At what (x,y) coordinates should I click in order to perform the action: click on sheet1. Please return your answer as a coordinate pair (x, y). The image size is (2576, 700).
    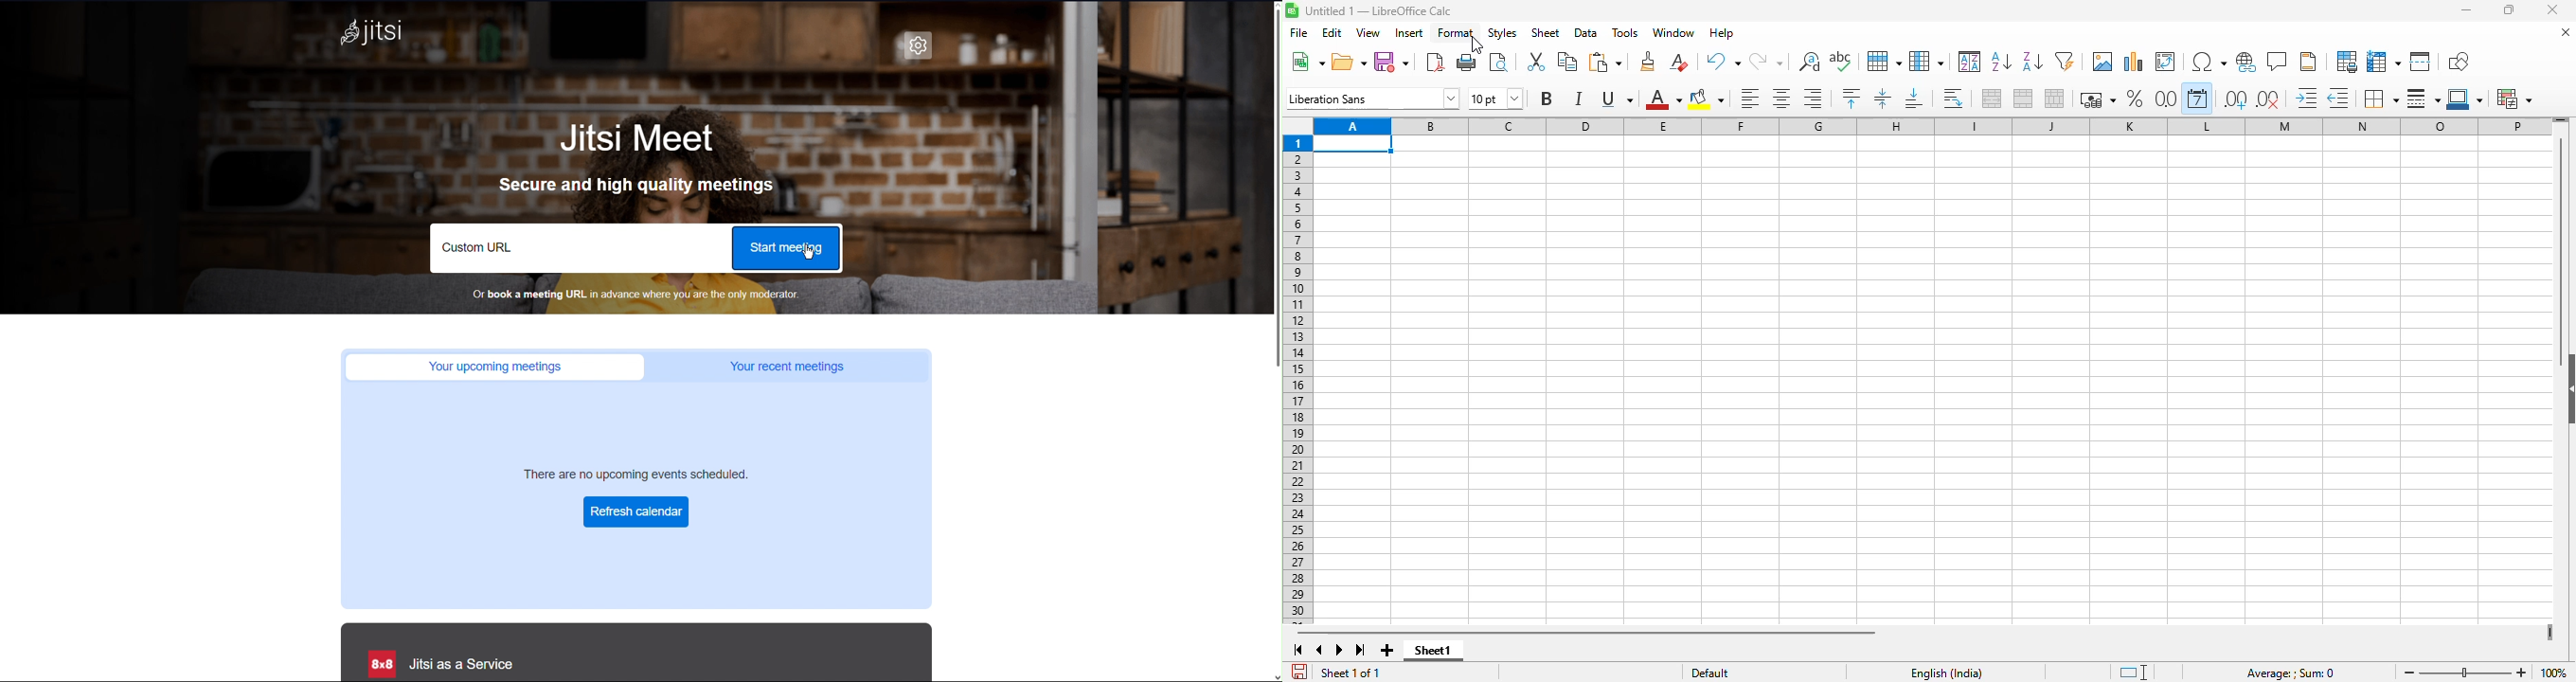
    Looking at the image, I should click on (1435, 651).